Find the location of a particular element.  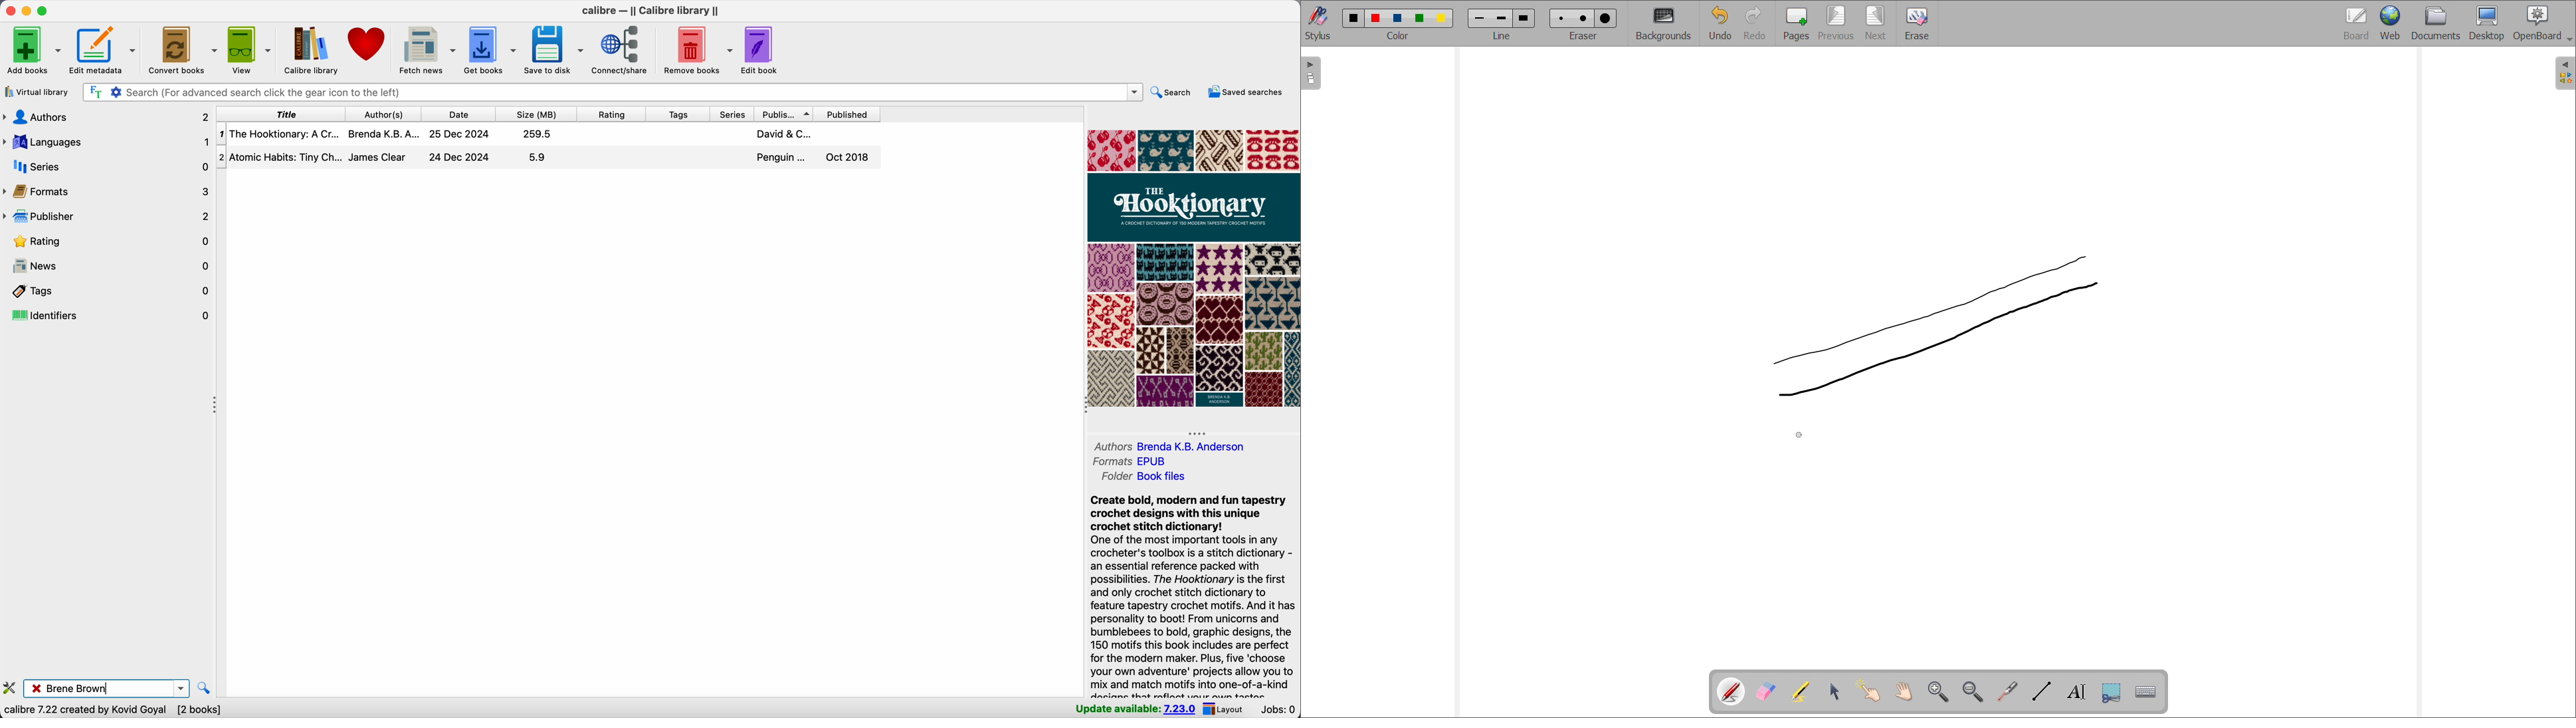

line width size is located at coordinates (1481, 19).